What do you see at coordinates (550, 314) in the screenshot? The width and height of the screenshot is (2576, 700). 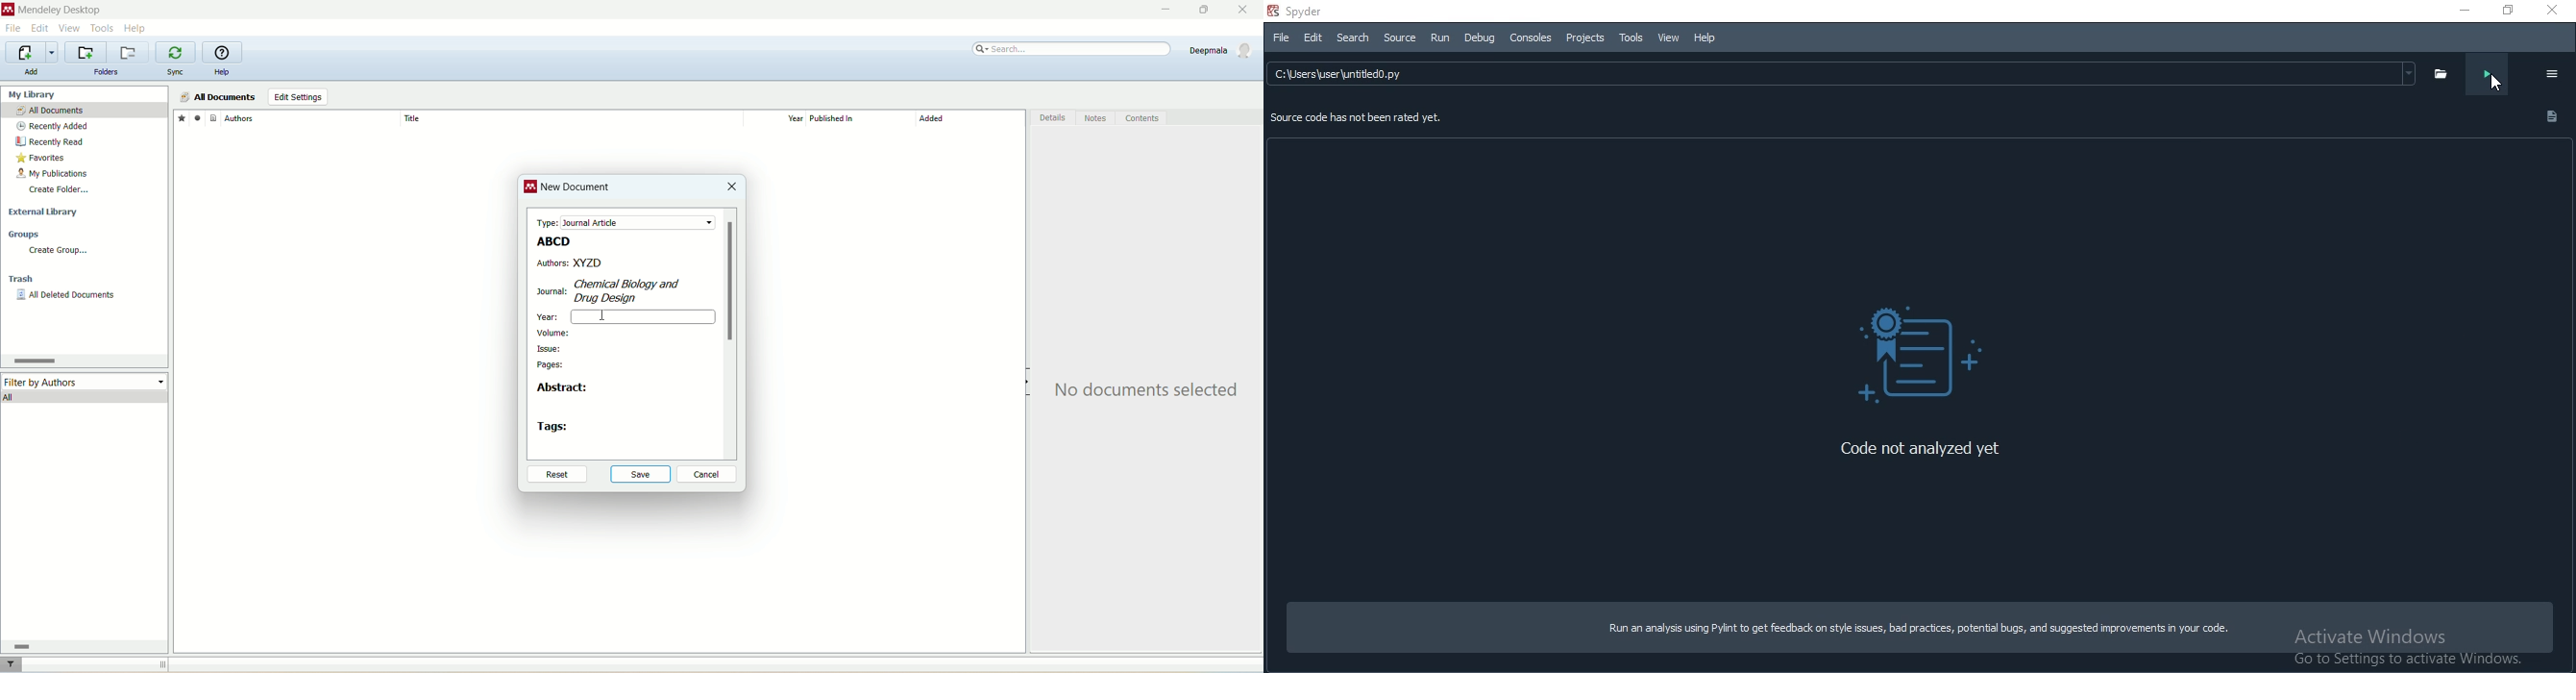 I see `year` at bounding box center [550, 314].